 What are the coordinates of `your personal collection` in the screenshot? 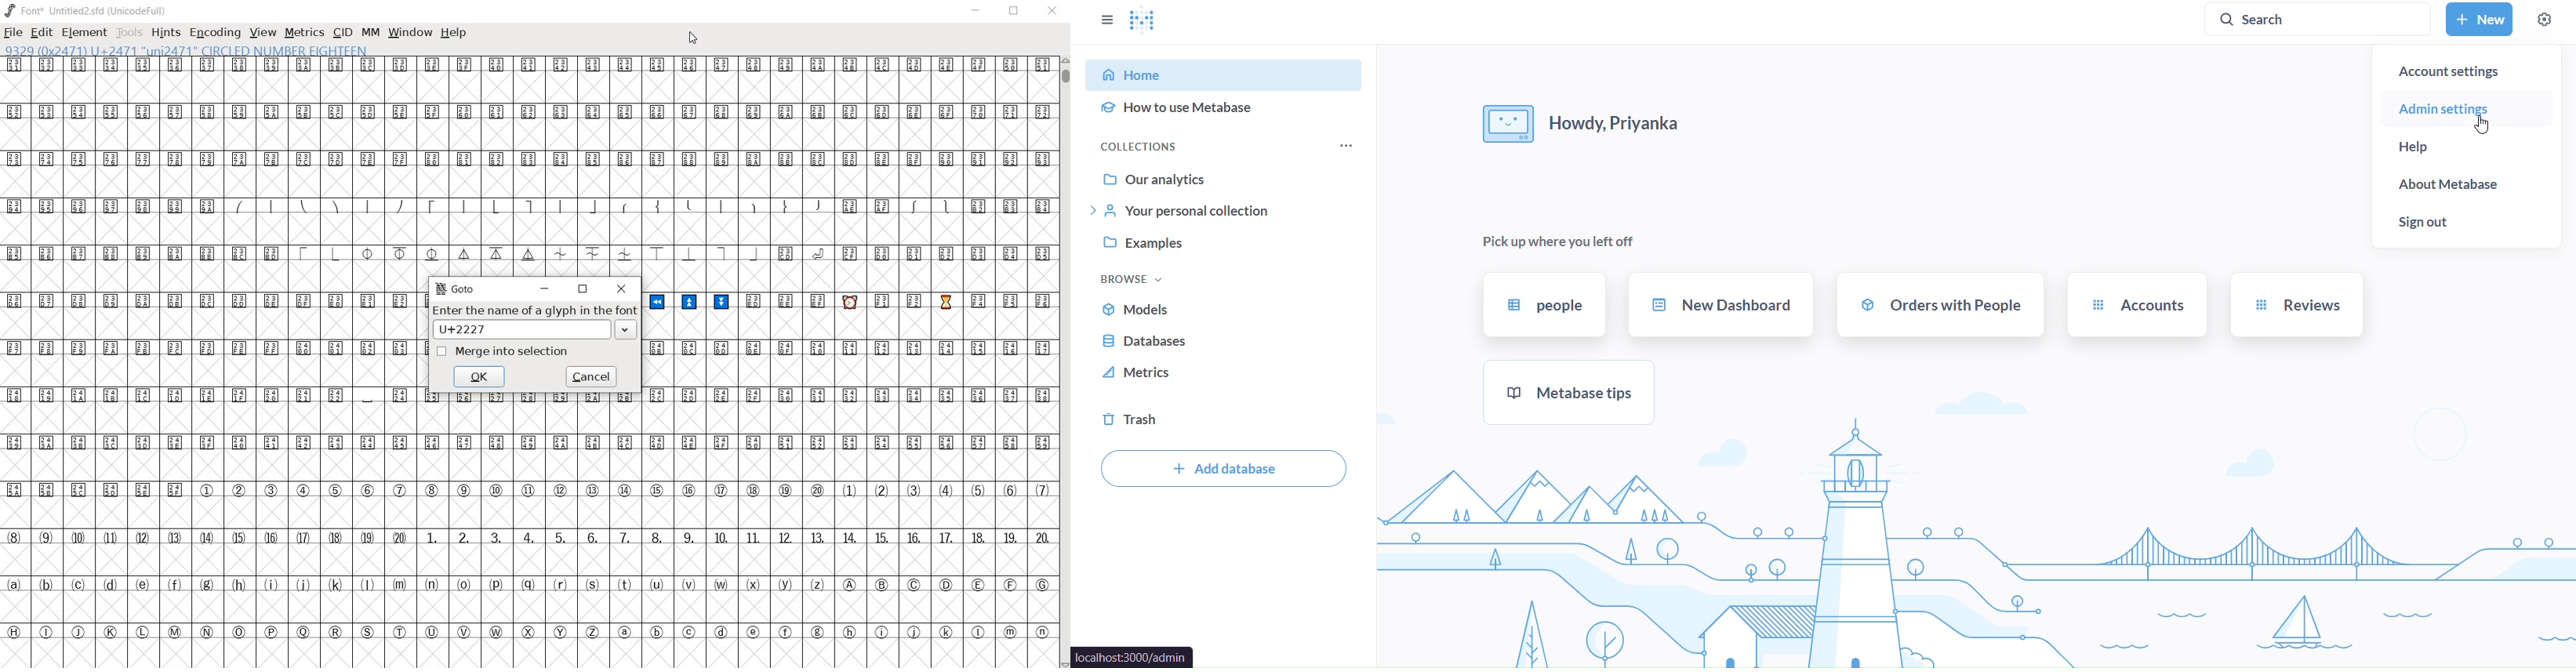 It's located at (1231, 212).